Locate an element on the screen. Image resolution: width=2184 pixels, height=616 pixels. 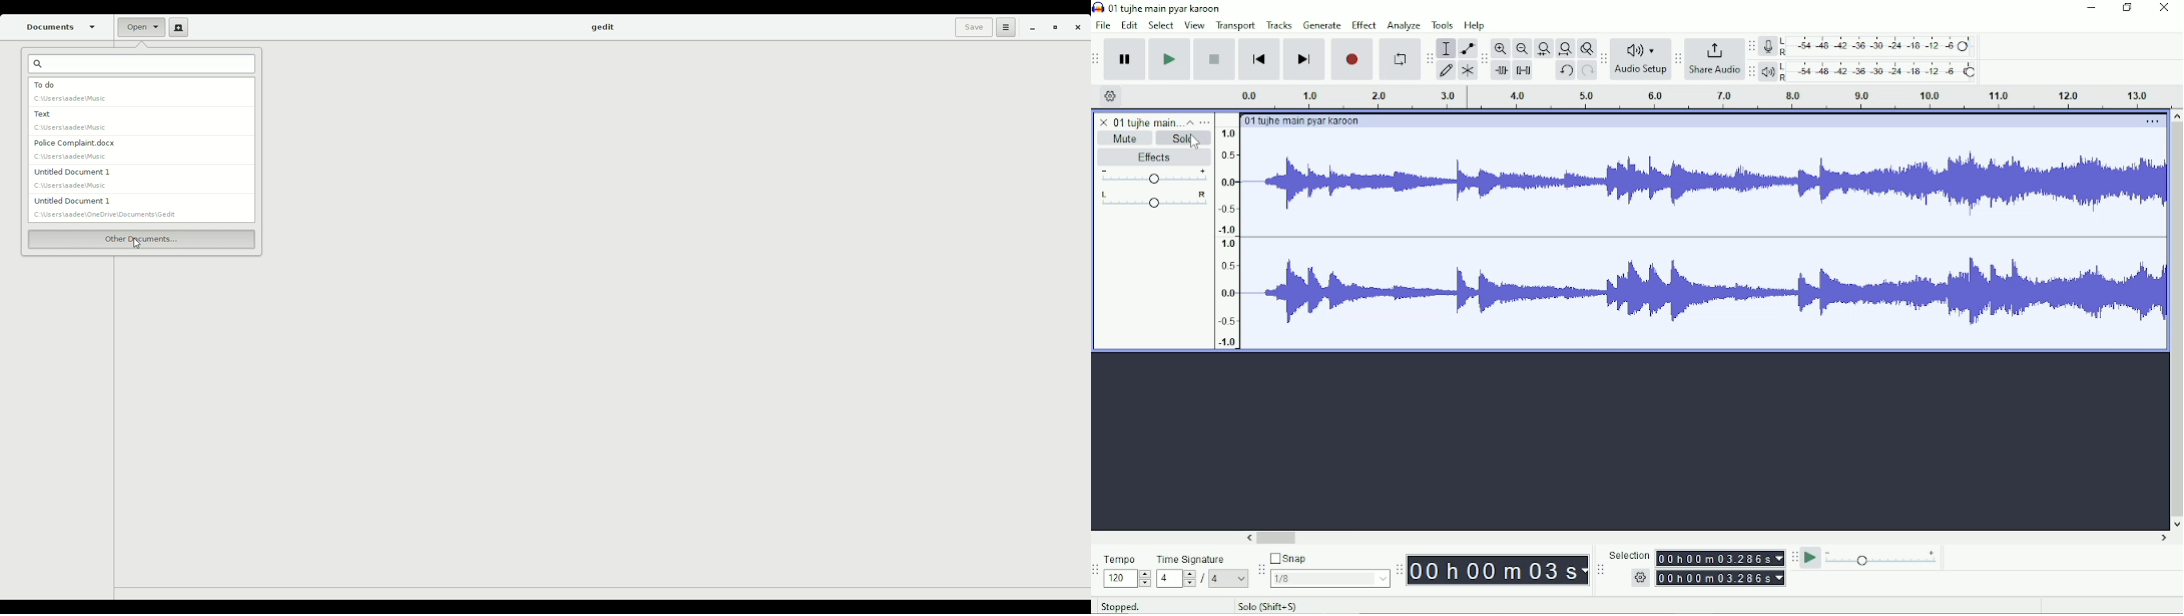
Audacity time toolbar is located at coordinates (1399, 570).